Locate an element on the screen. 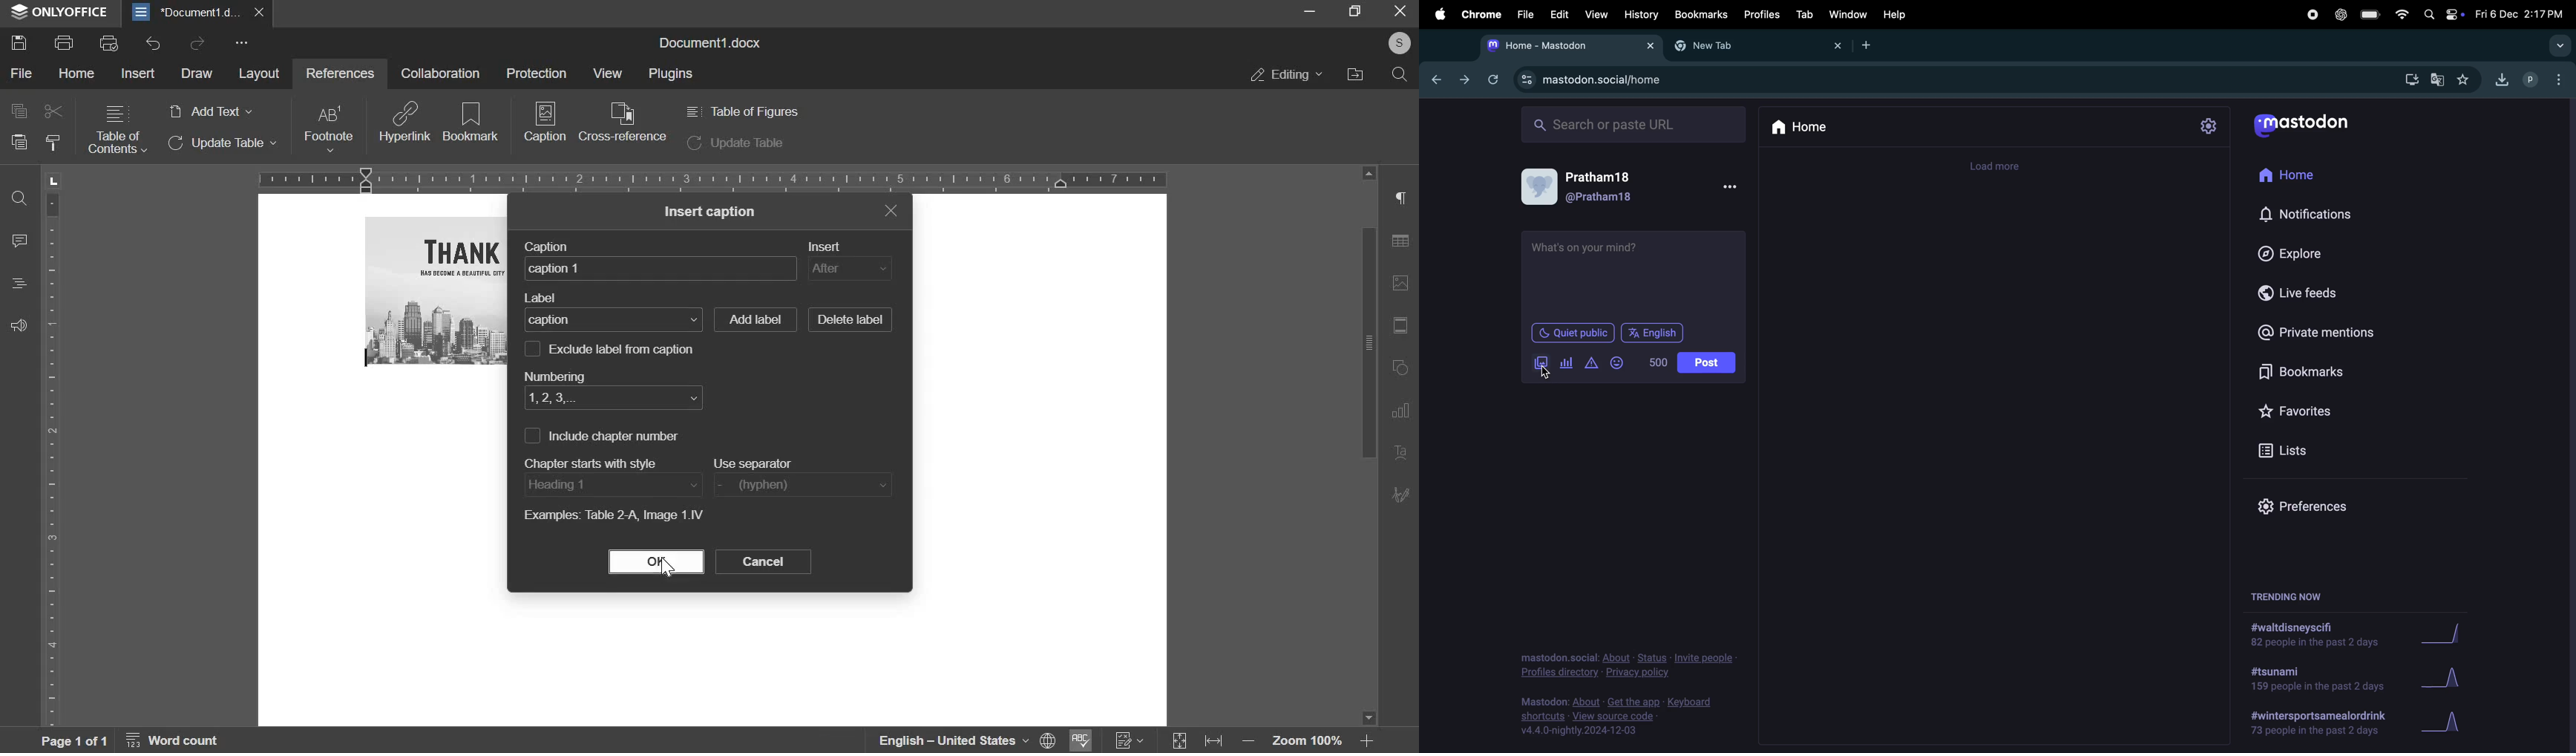 Image resolution: width=2576 pixels, height=756 pixels. redo is located at coordinates (197, 42).